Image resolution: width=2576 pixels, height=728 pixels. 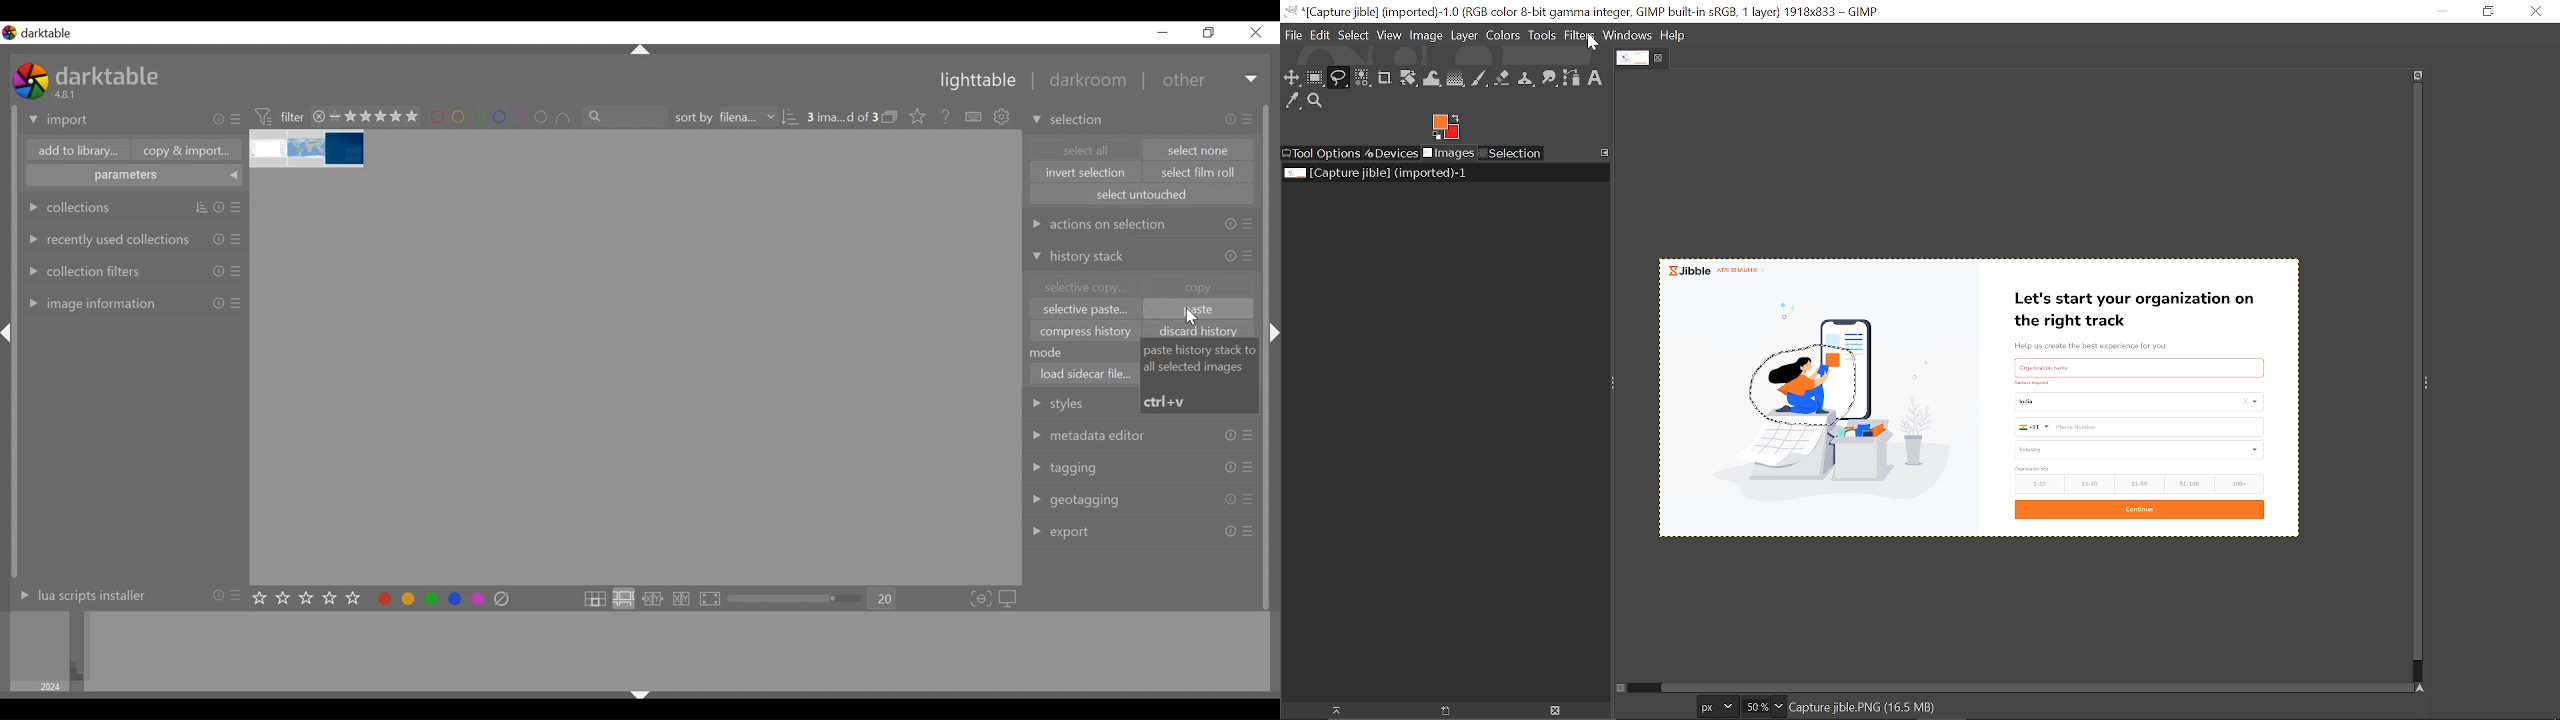 I want to click on minimize, so click(x=1163, y=33).